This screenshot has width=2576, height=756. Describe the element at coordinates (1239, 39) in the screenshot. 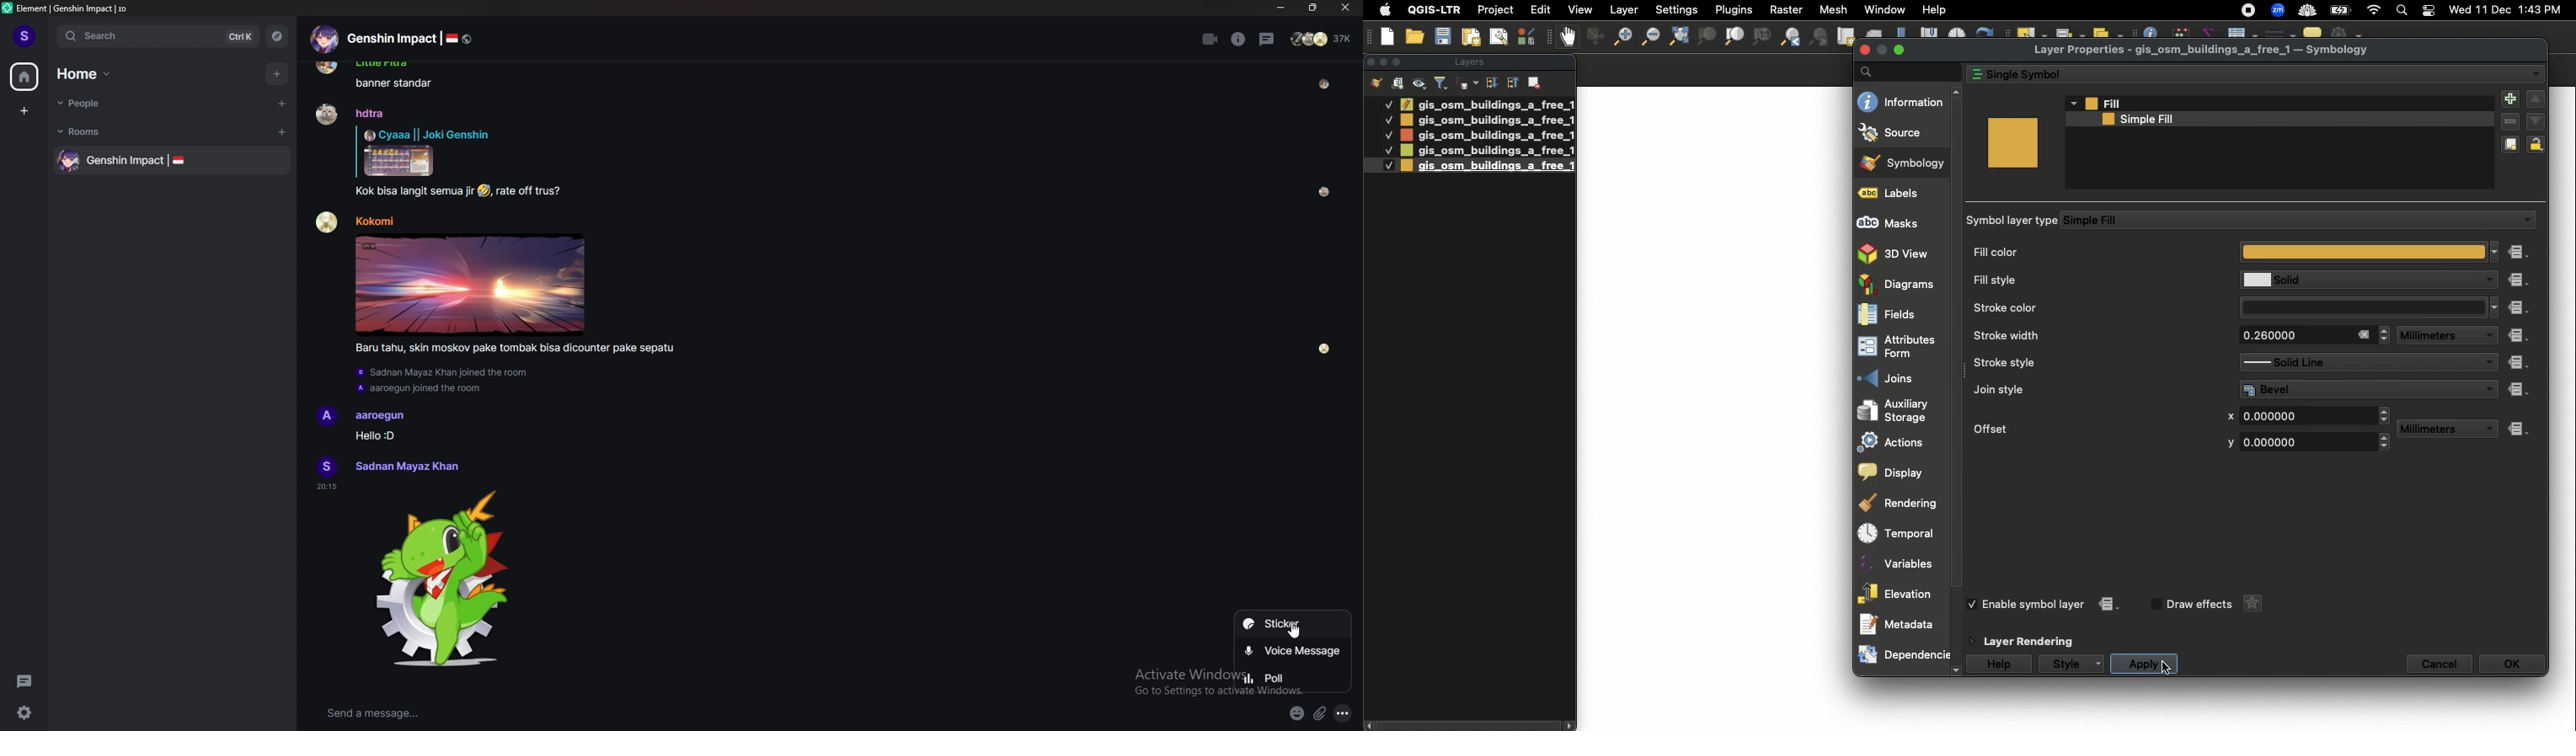

I see `info` at that location.